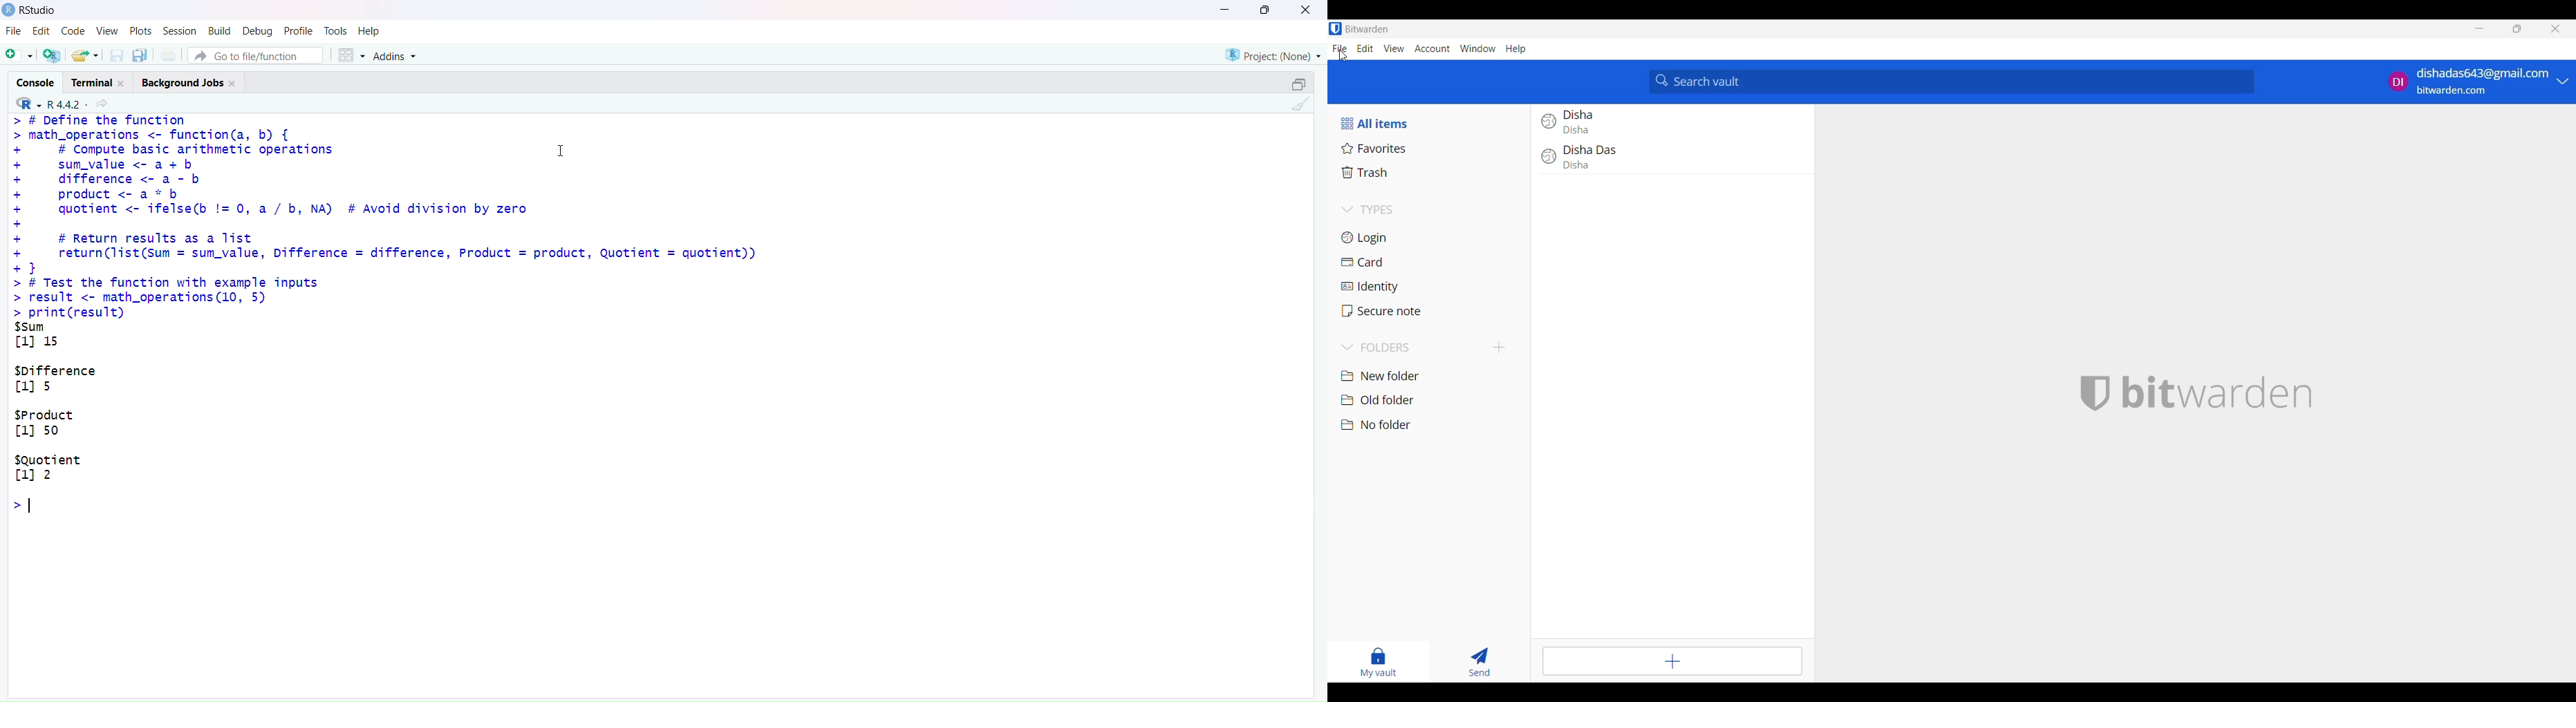  What do you see at coordinates (1394, 49) in the screenshot?
I see `View menu` at bounding box center [1394, 49].